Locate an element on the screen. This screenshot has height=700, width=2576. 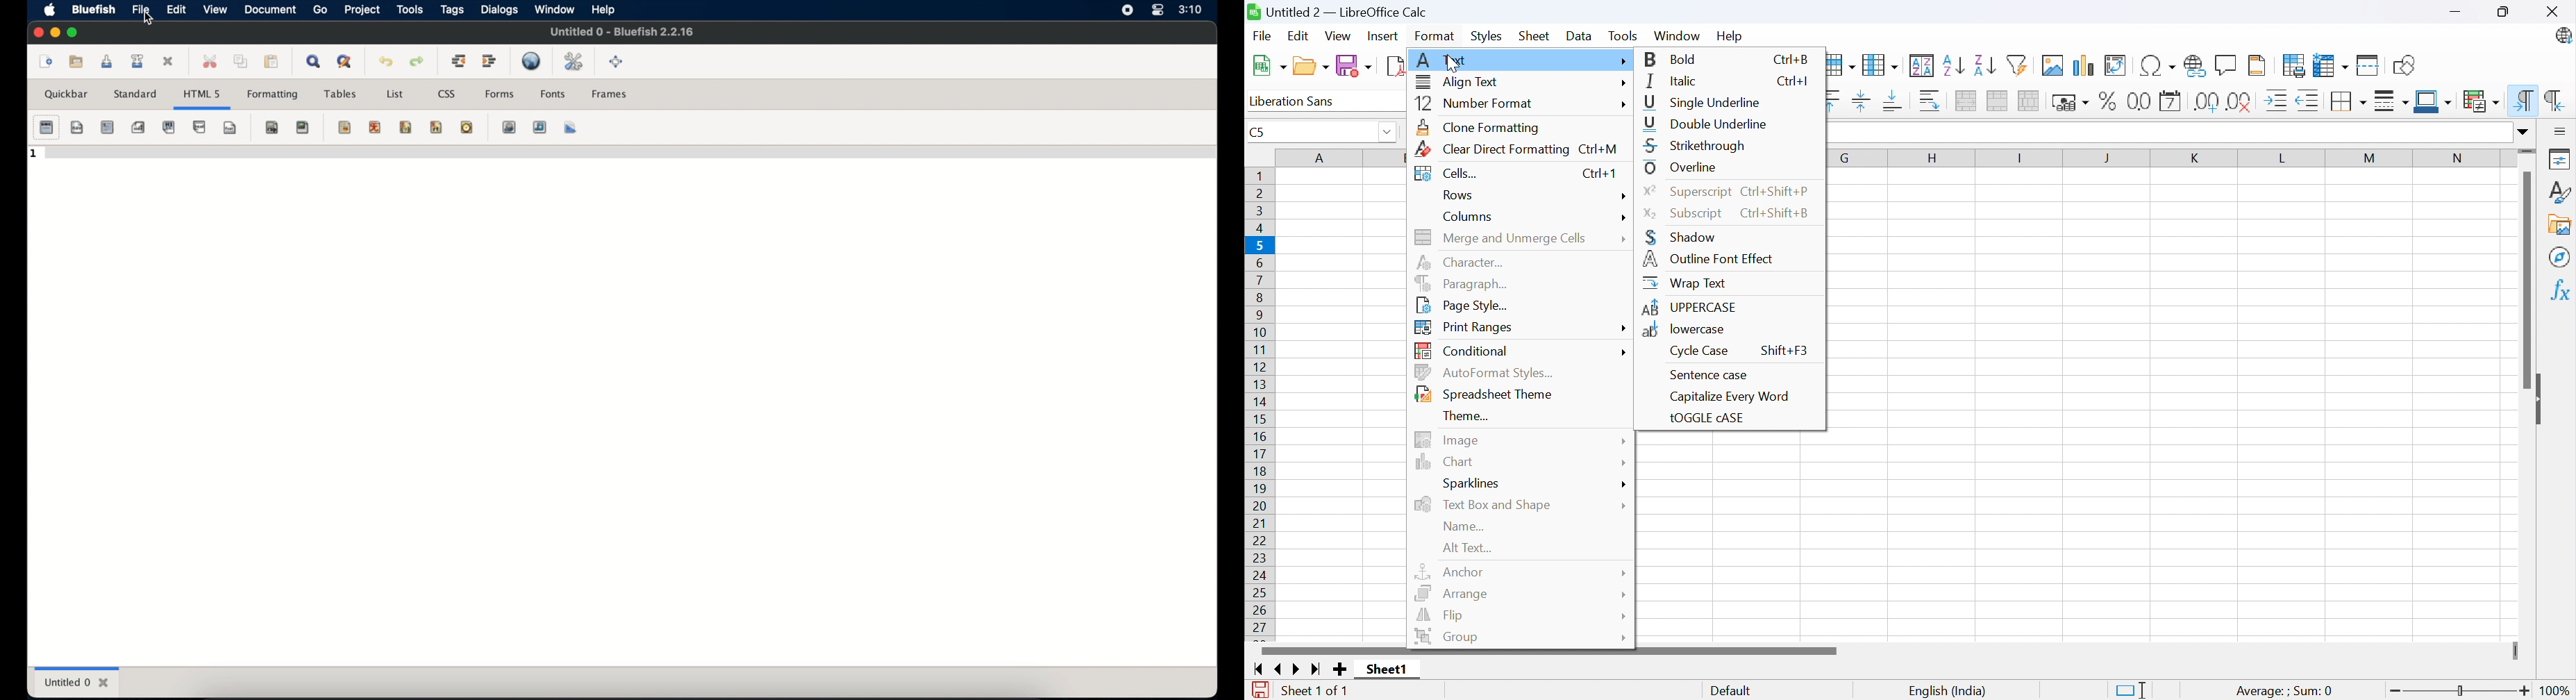
More is located at coordinates (1623, 573).